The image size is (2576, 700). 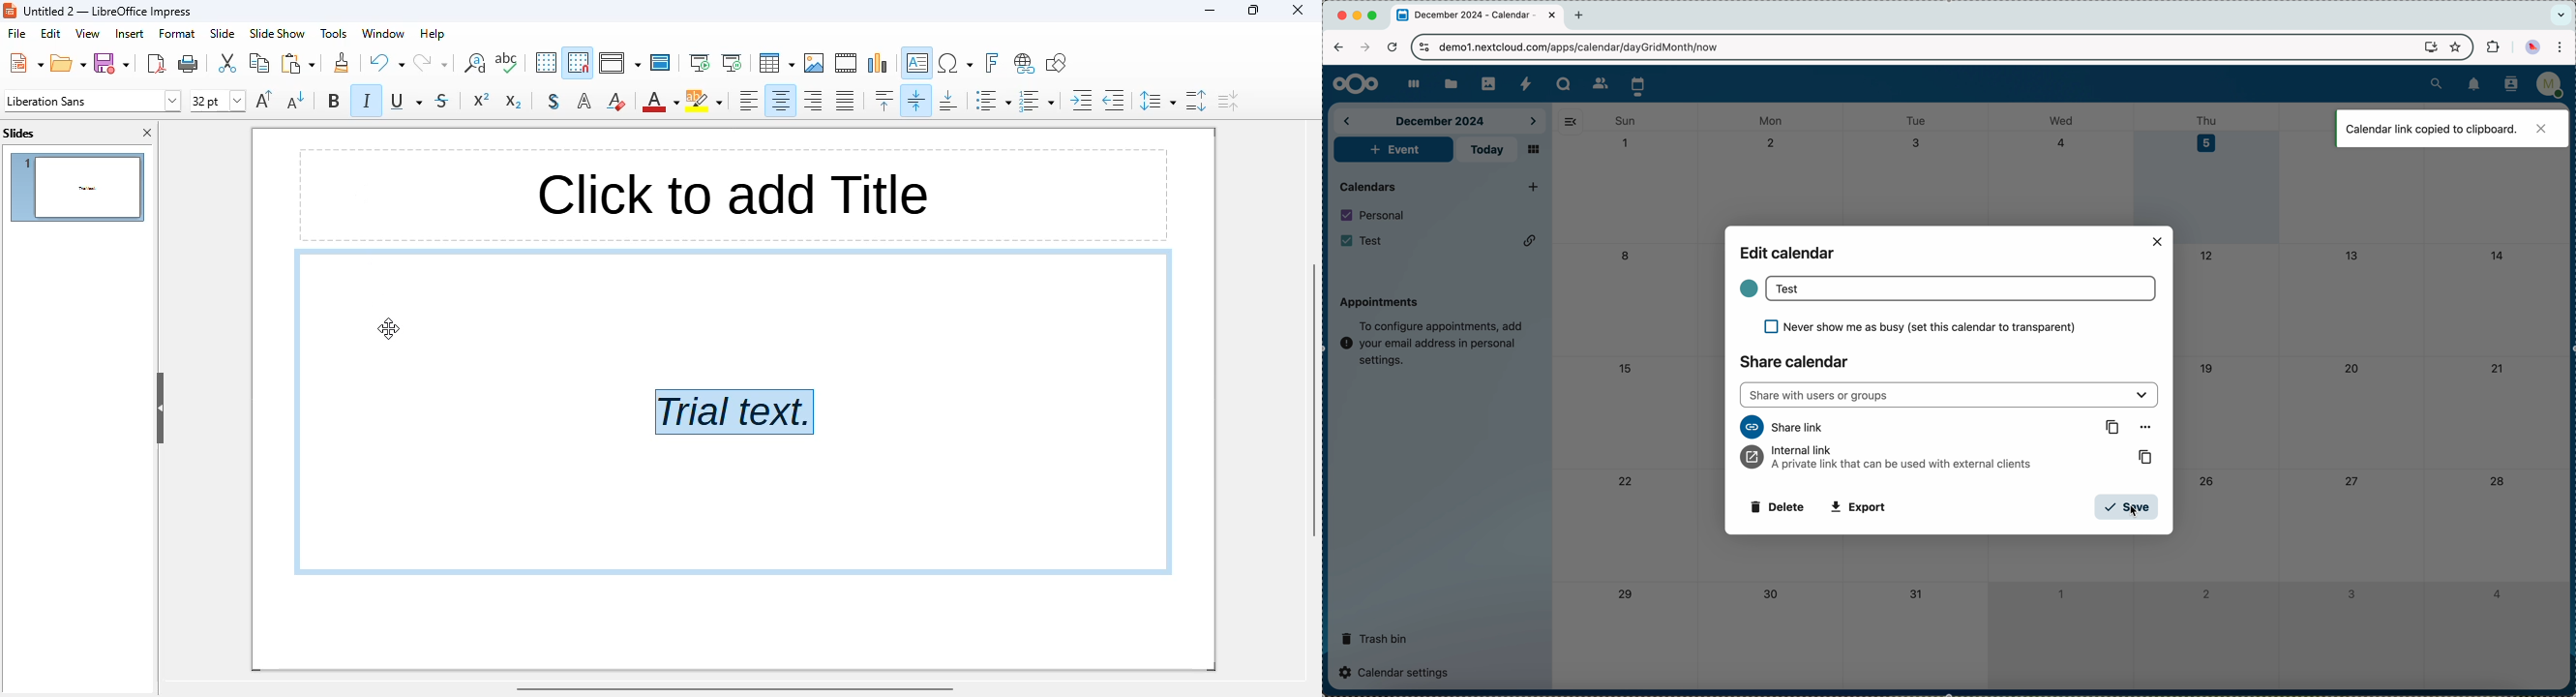 I want to click on justified, so click(x=845, y=100).